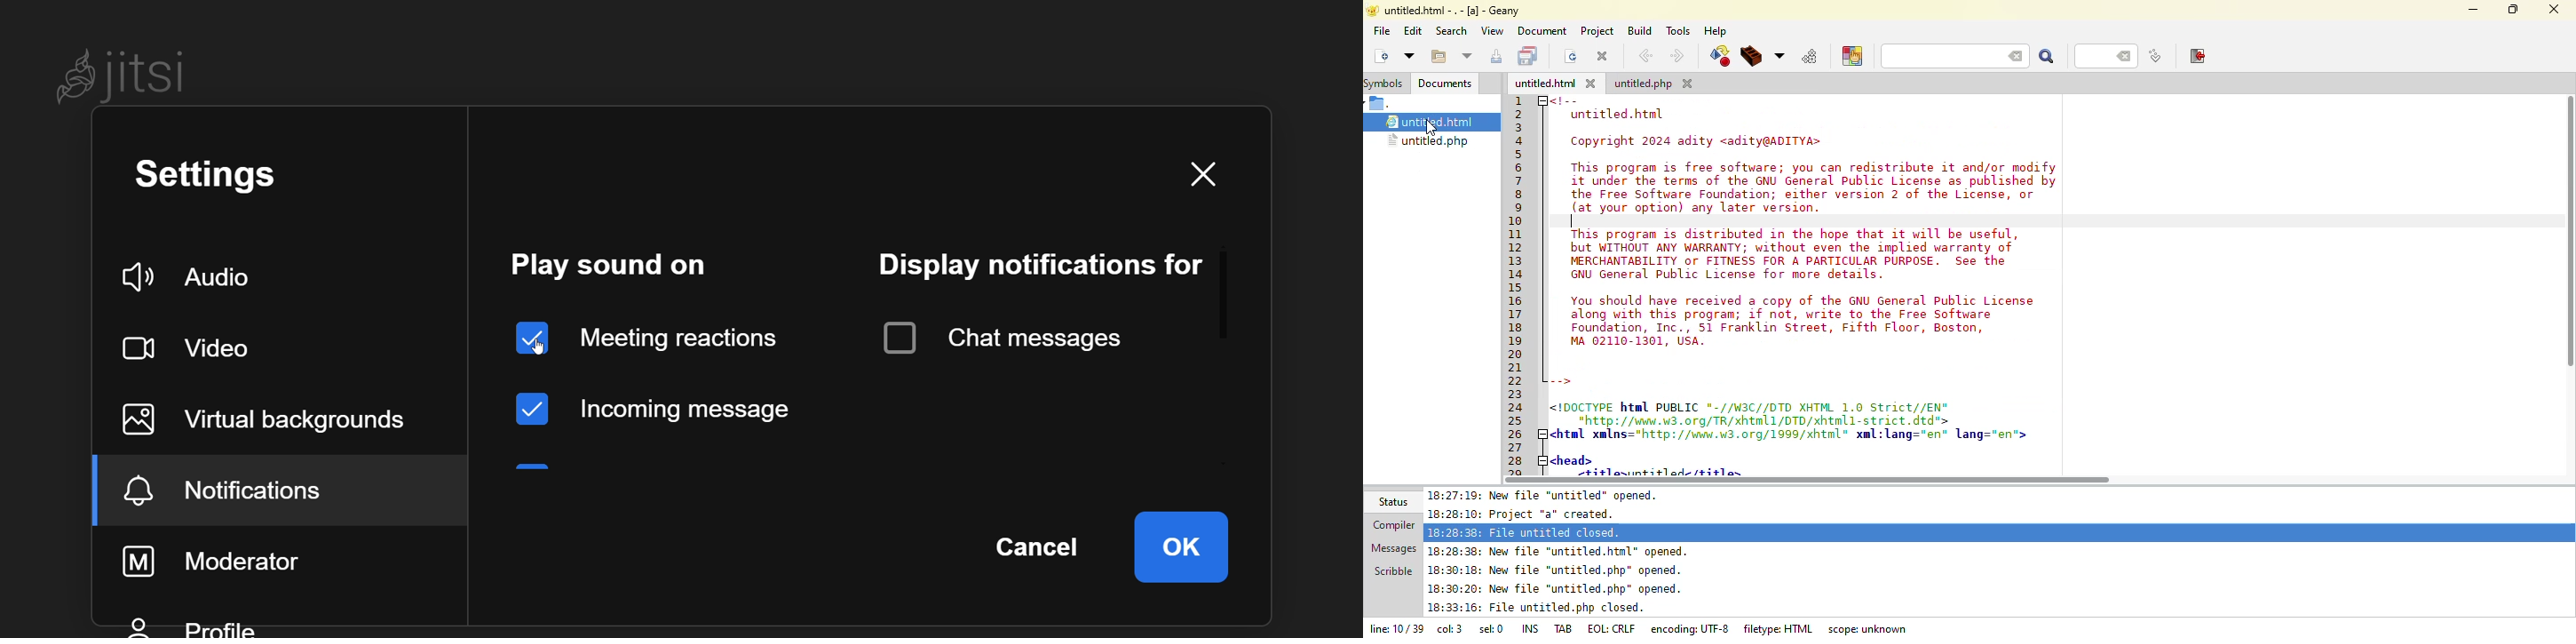 Image resolution: width=2576 pixels, height=644 pixels. Describe the element at coordinates (1449, 627) in the screenshot. I see `col` at that location.